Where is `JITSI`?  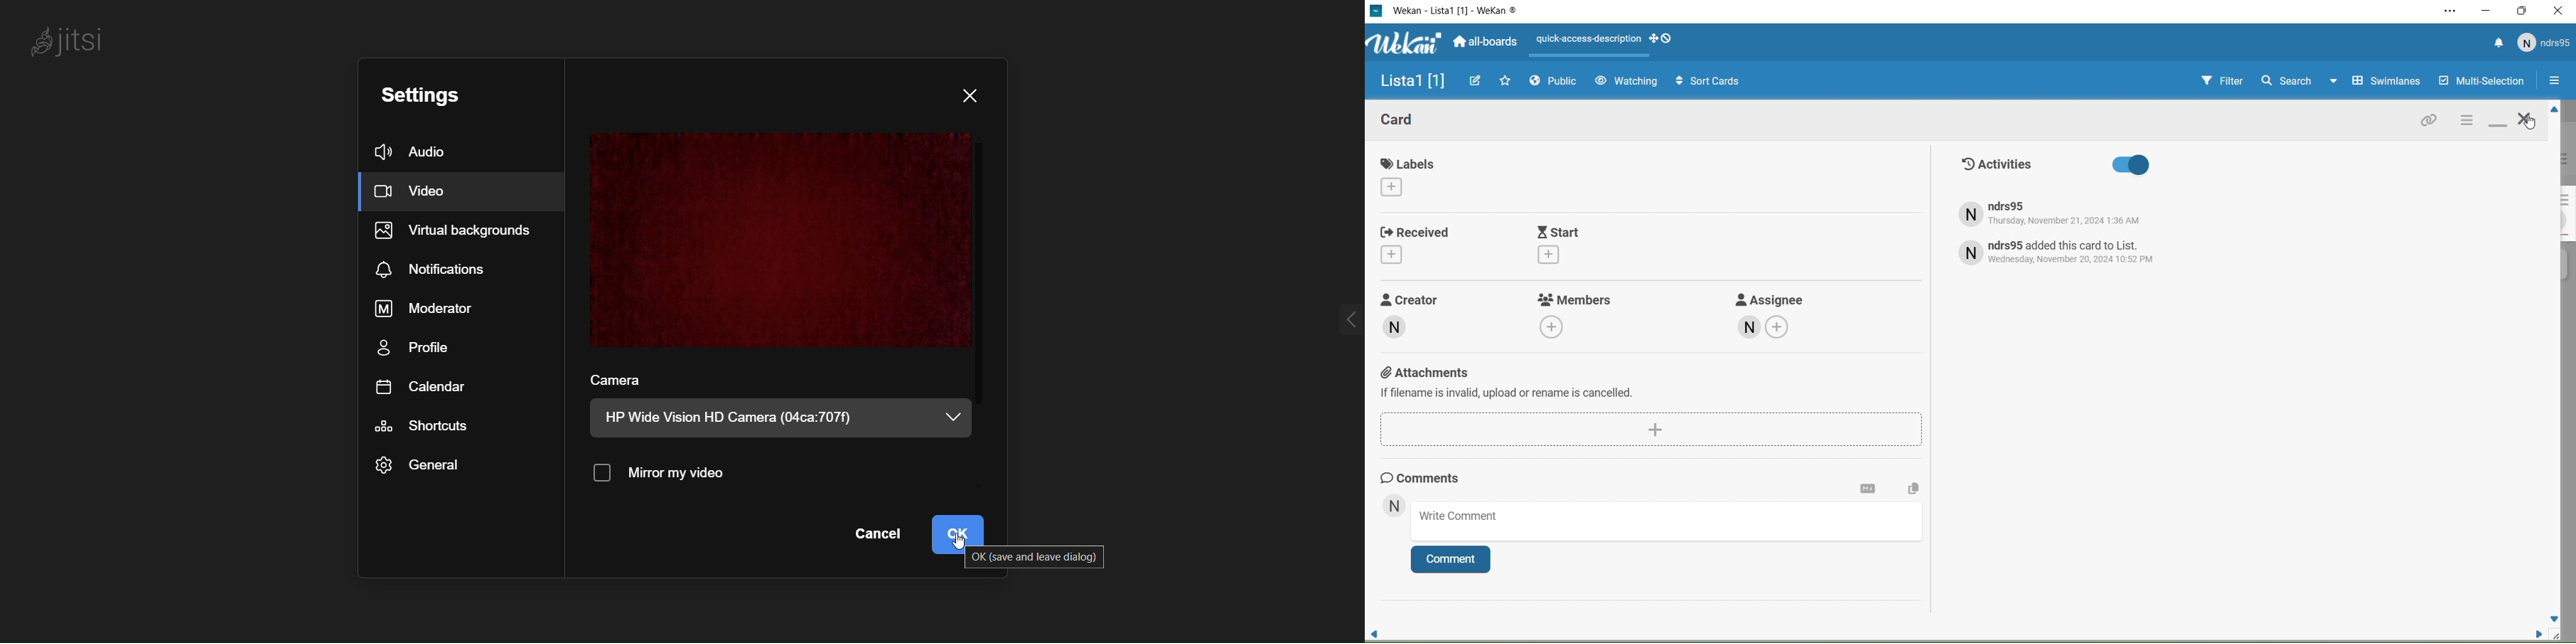 JITSI is located at coordinates (70, 40).